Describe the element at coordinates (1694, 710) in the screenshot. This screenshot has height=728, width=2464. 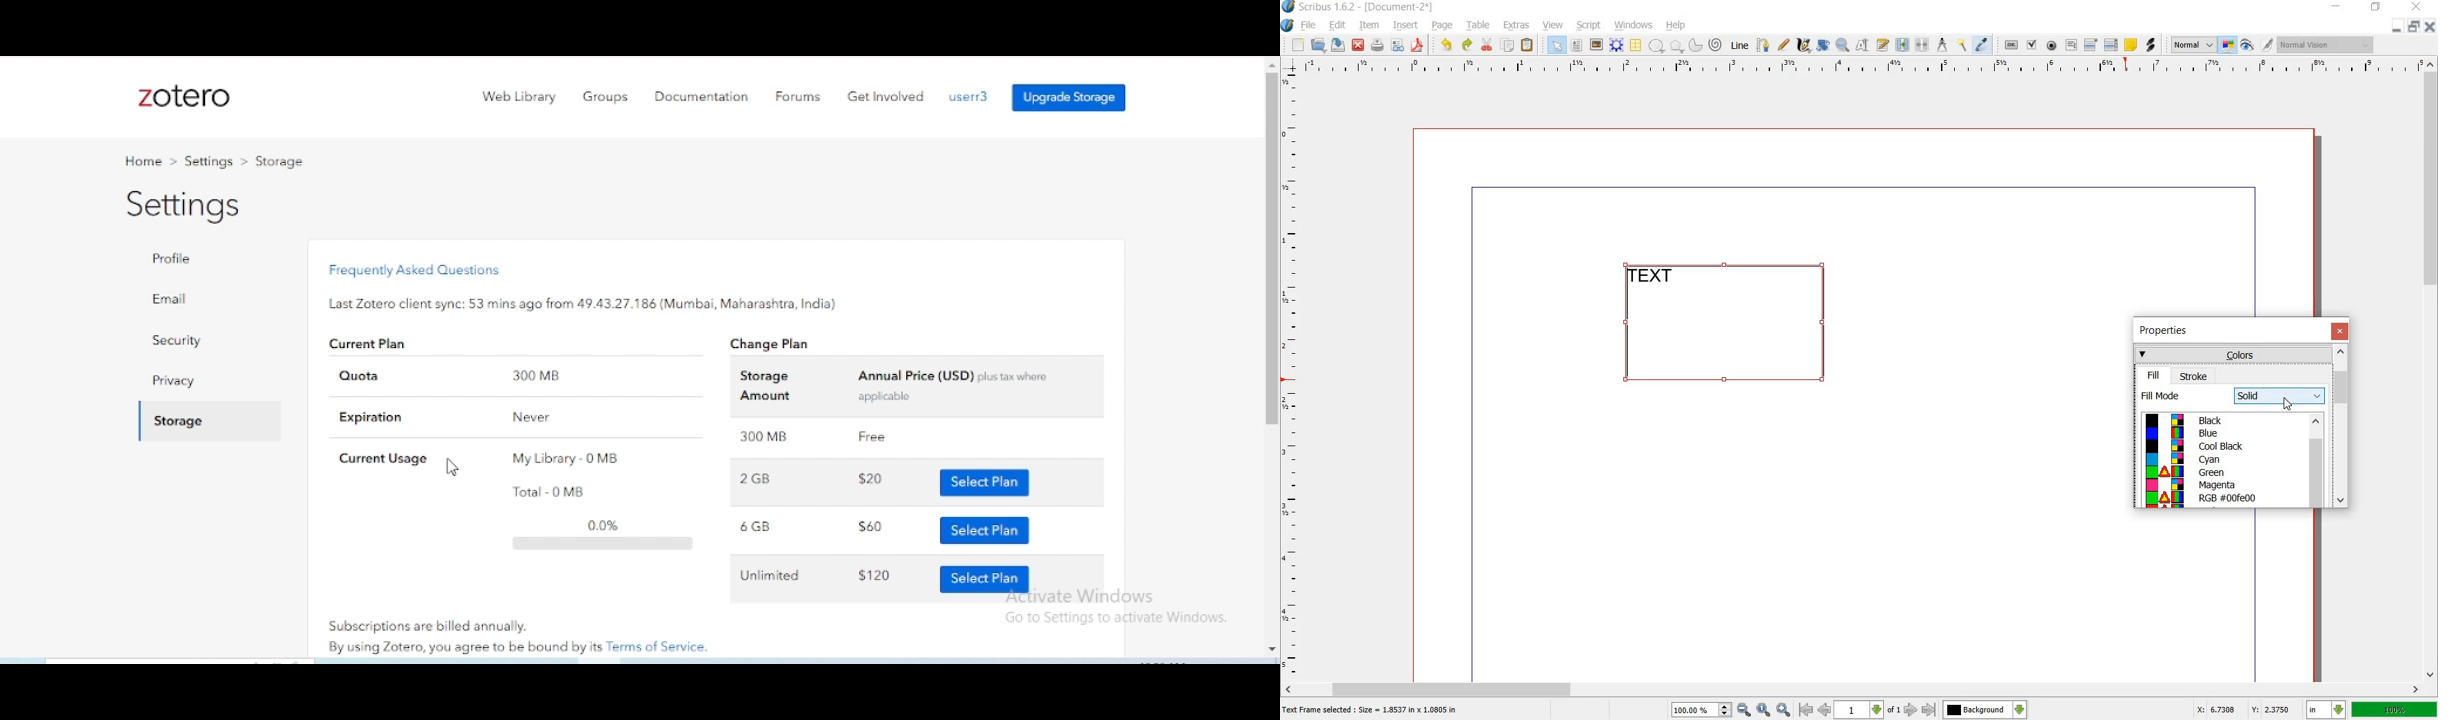
I see `100%` at that location.